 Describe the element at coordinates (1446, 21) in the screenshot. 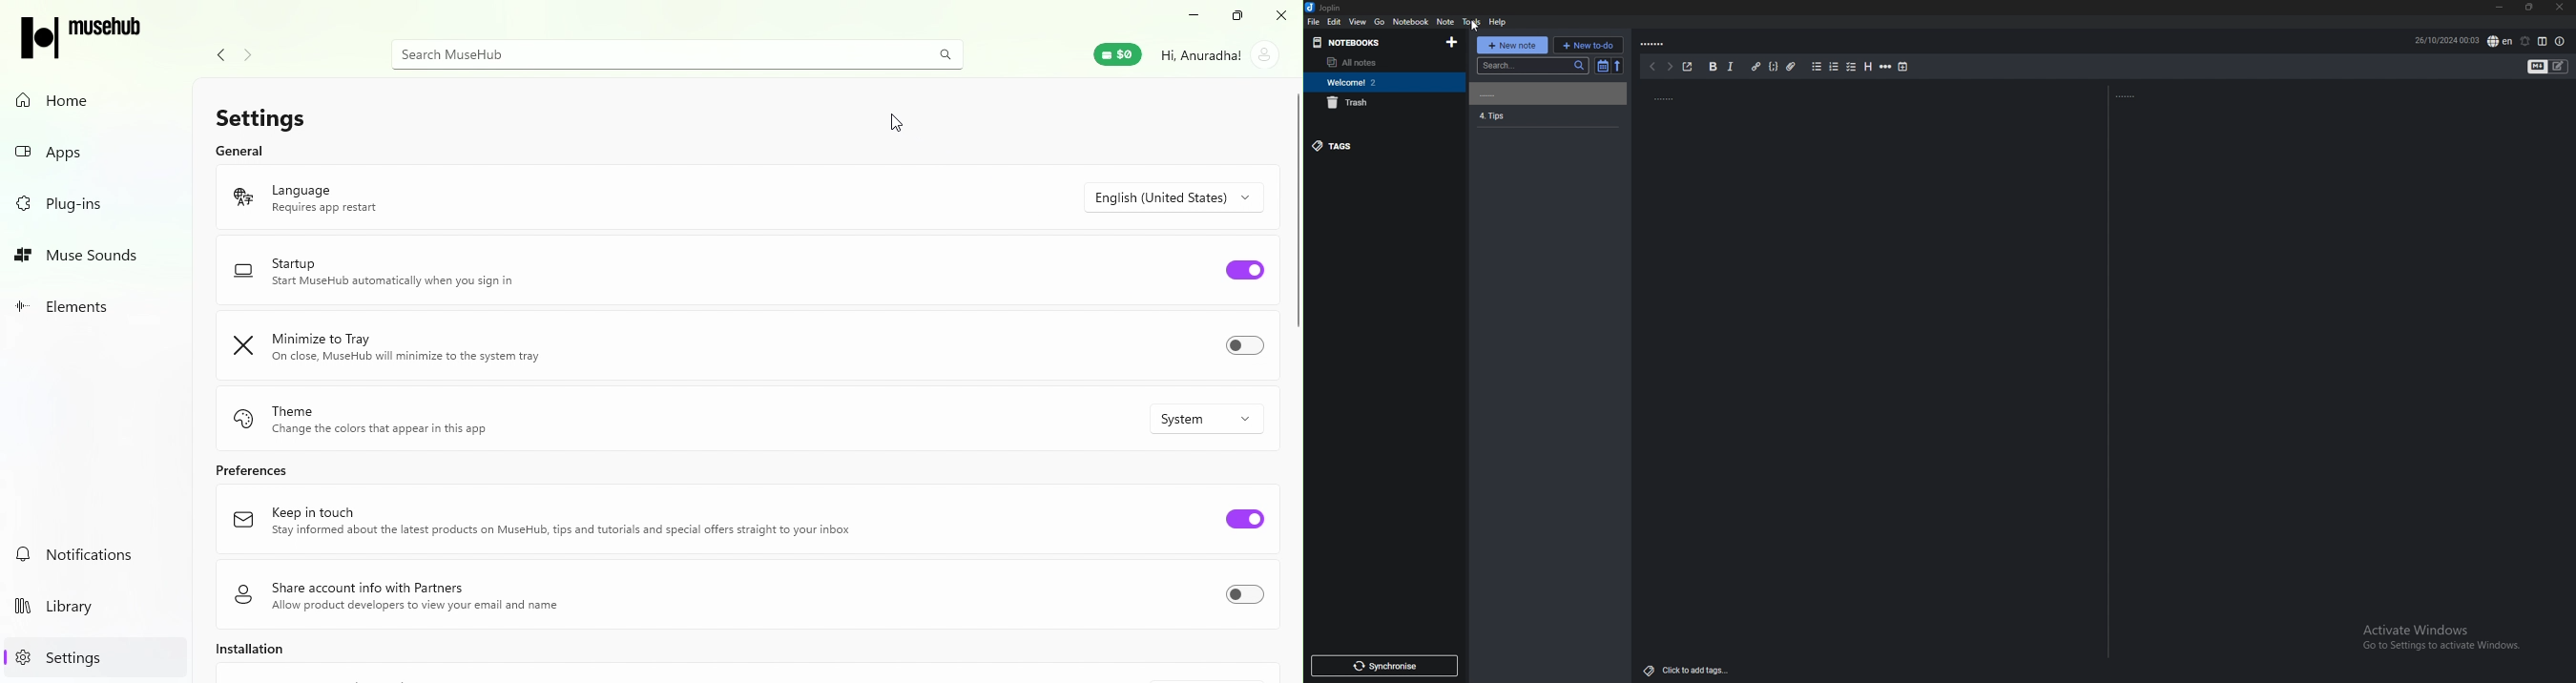

I see `note` at that location.